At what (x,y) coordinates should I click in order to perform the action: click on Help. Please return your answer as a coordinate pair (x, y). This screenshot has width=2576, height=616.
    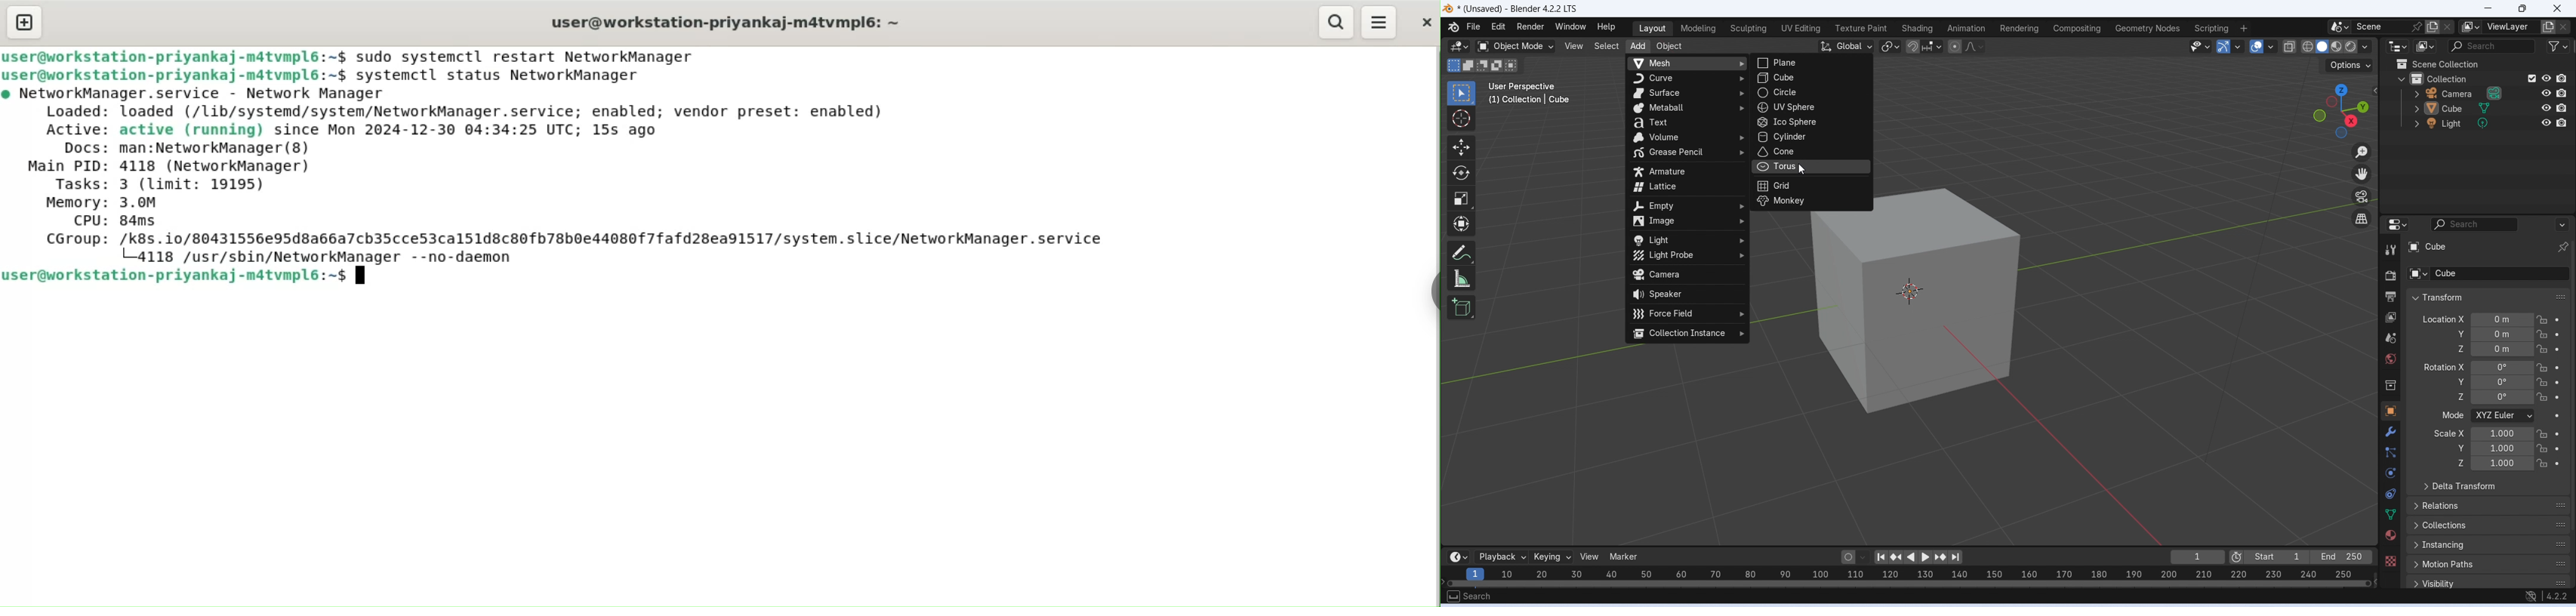
    Looking at the image, I should click on (1606, 27).